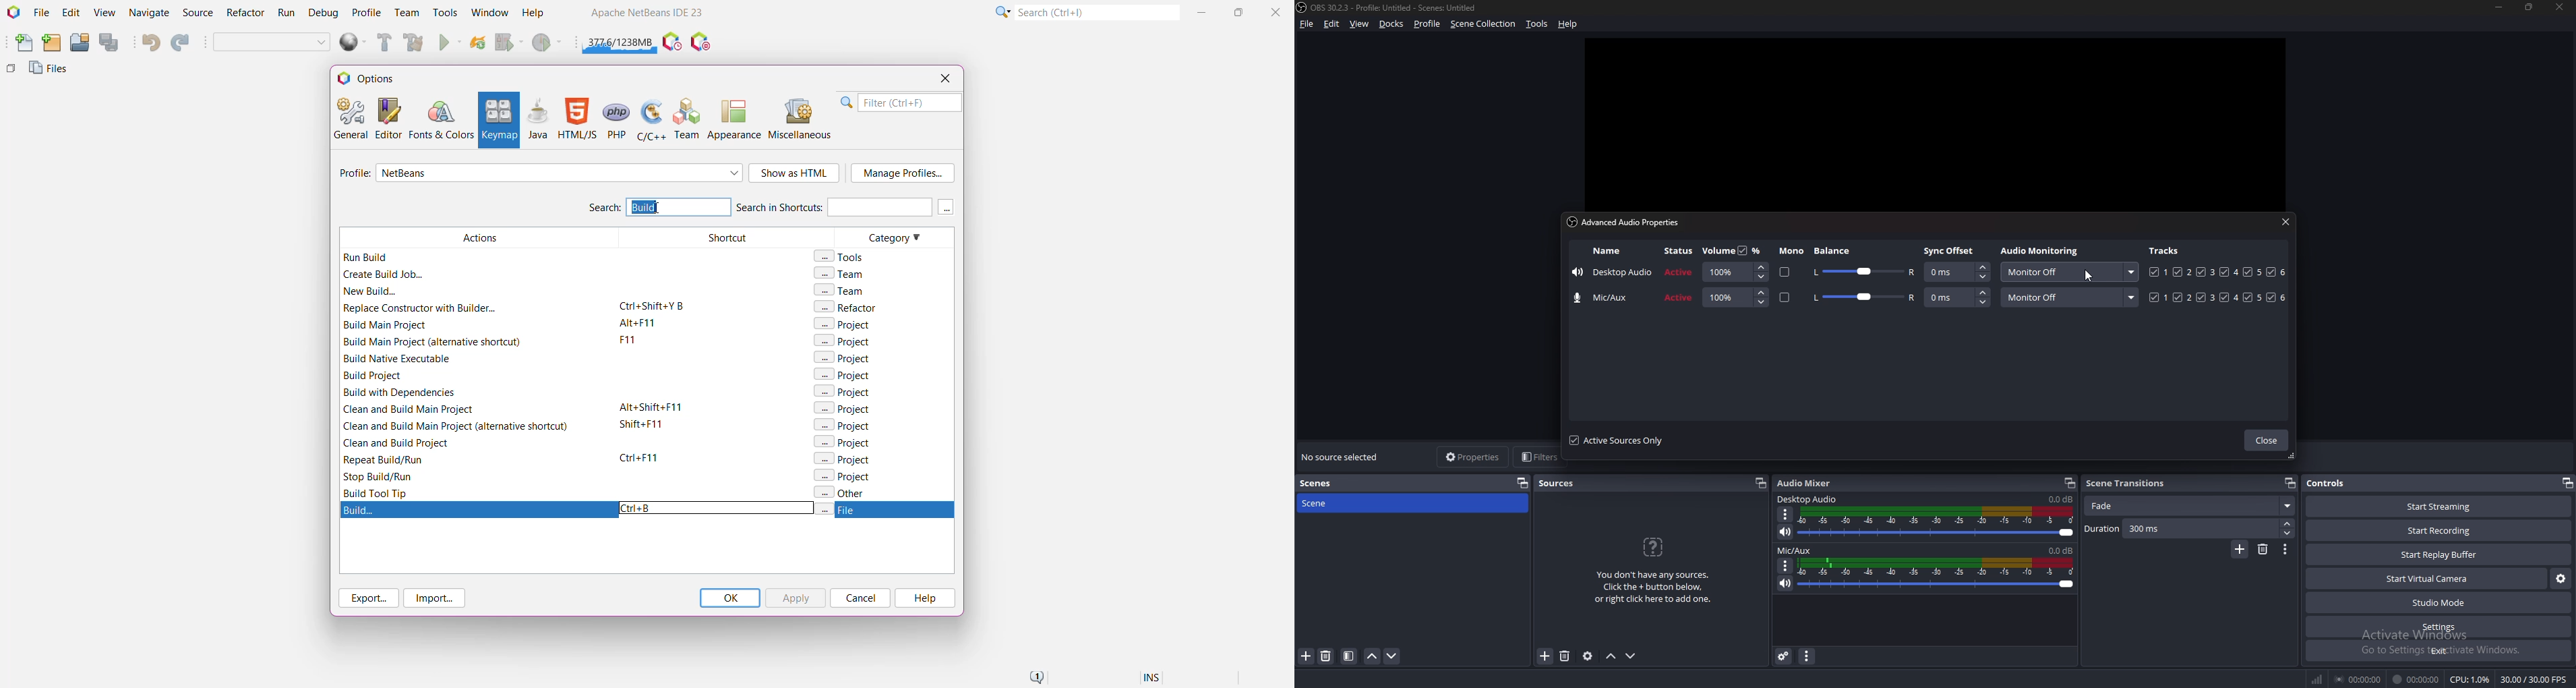 The height and width of the screenshot is (700, 2576). What do you see at coordinates (1680, 298) in the screenshot?
I see `status` at bounding box center [1680, 298].